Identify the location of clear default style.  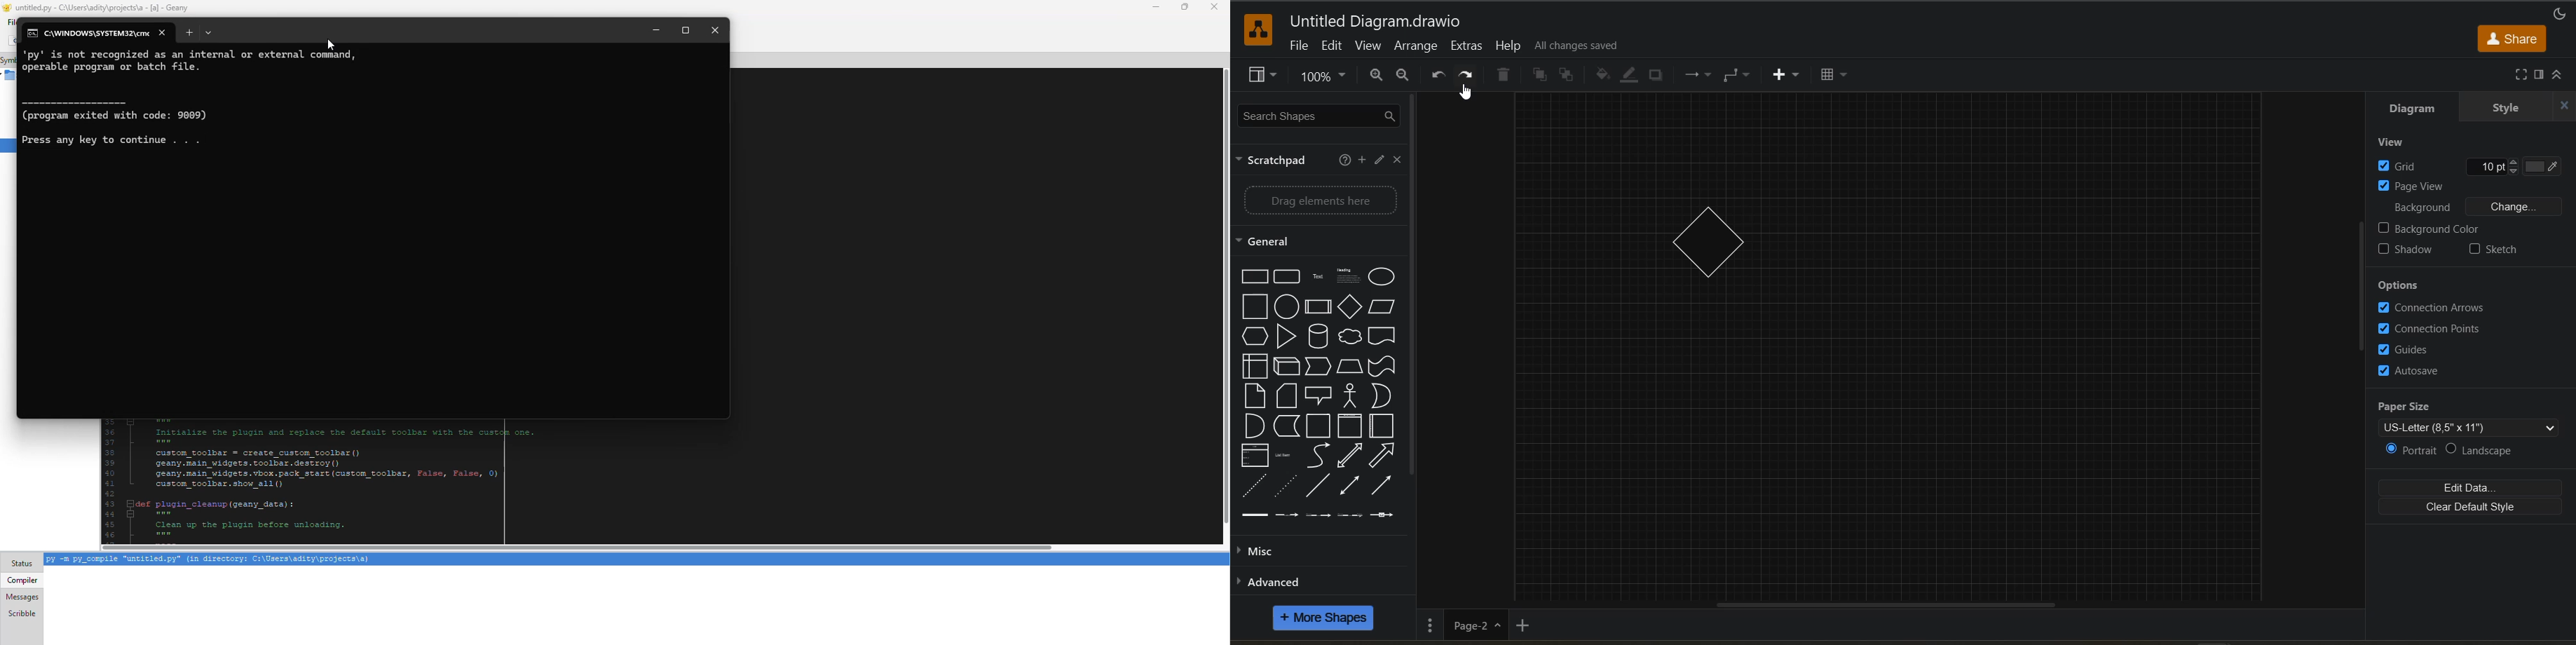
(2470, 506).